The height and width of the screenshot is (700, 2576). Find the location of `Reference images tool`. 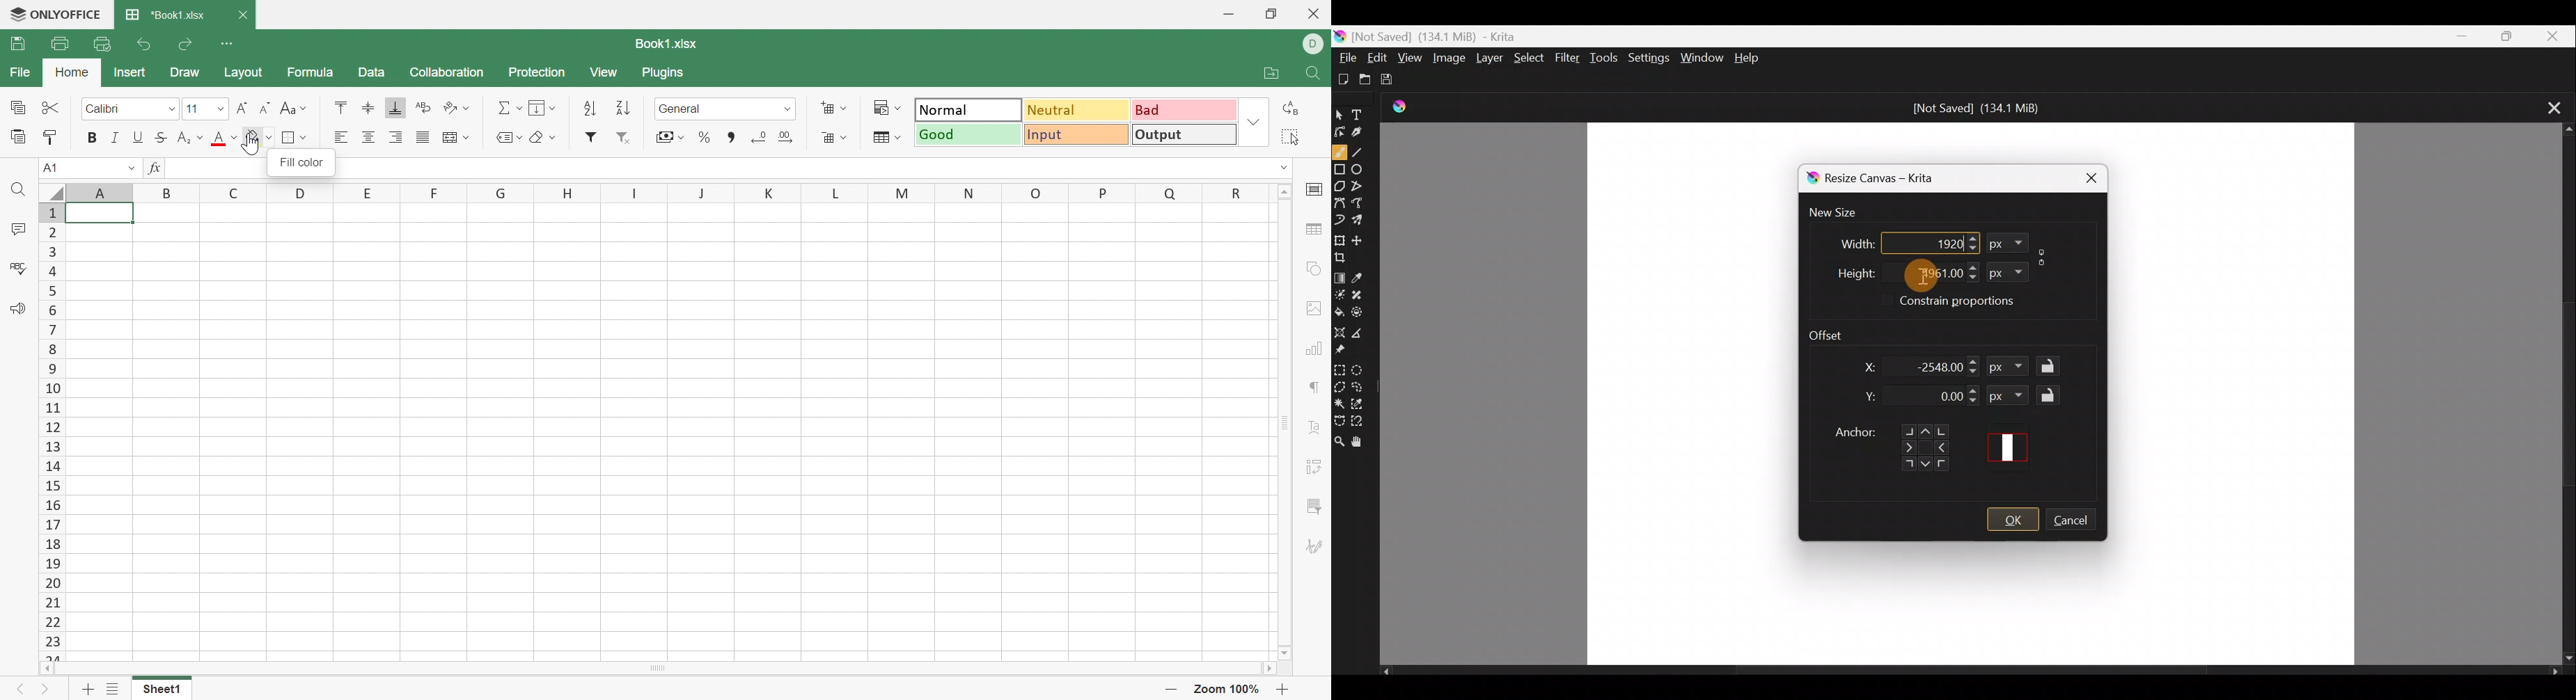

Reference images tool is located at coordinates (1342, 351).